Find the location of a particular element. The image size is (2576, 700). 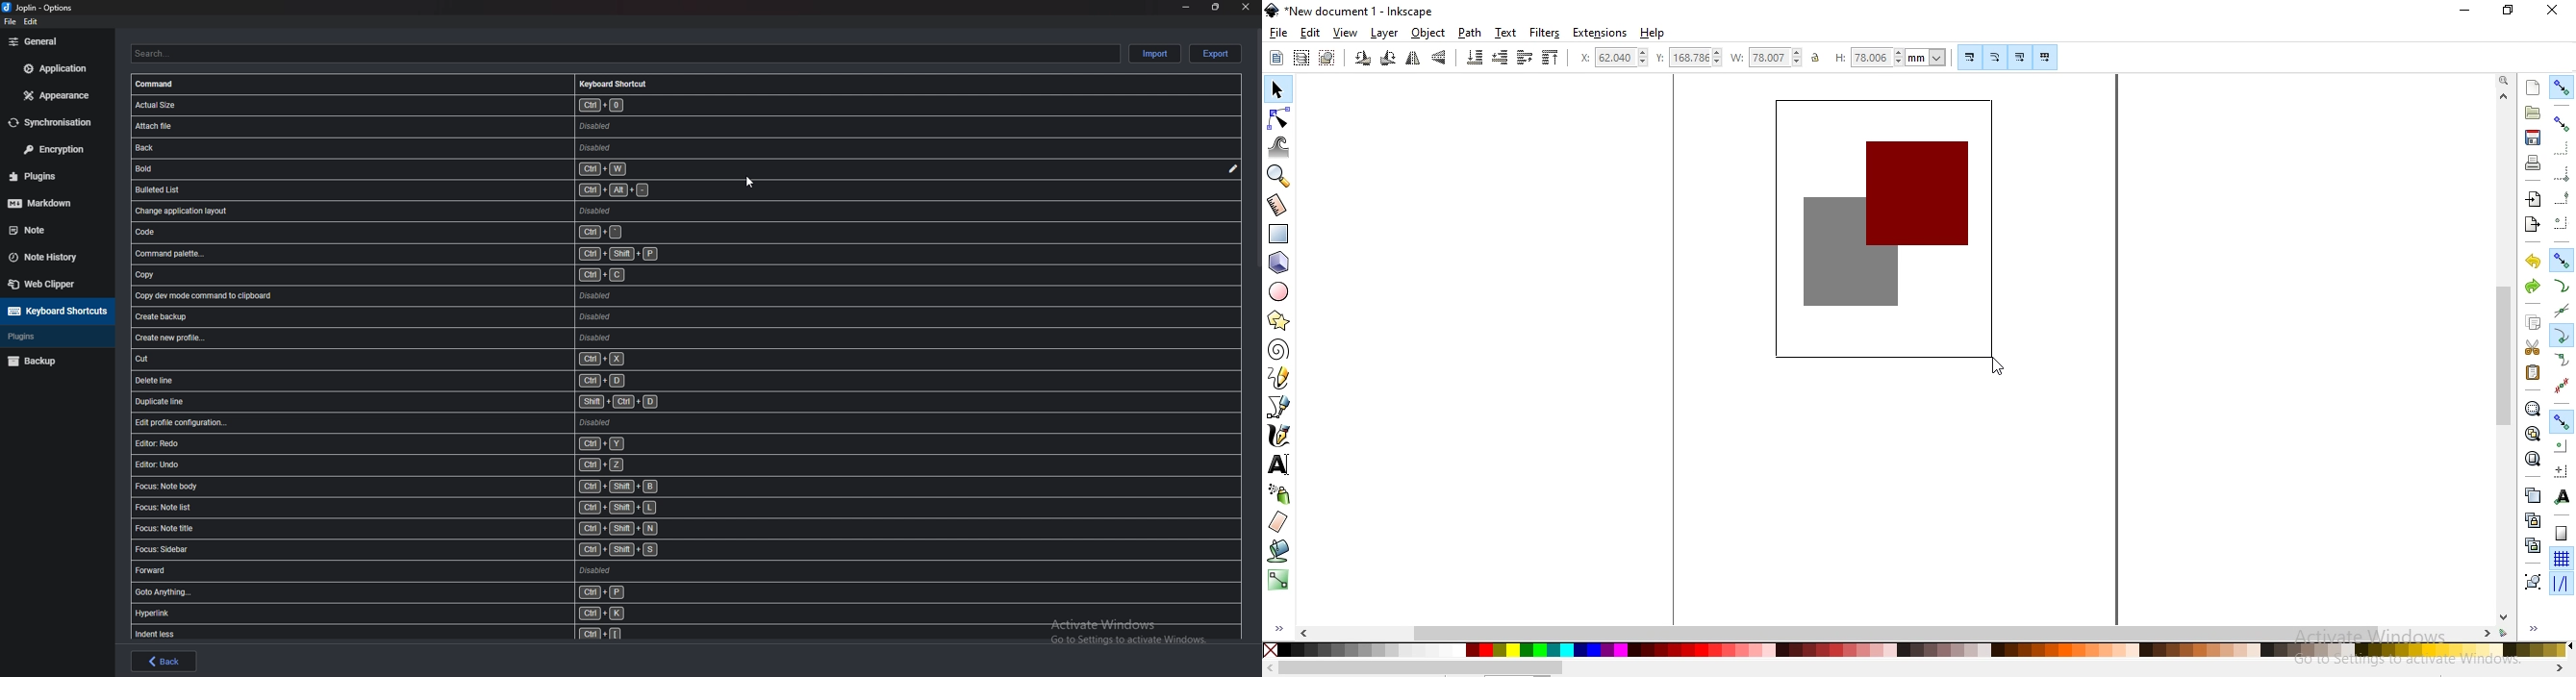

shortcut is located at coordinates (417, 275).